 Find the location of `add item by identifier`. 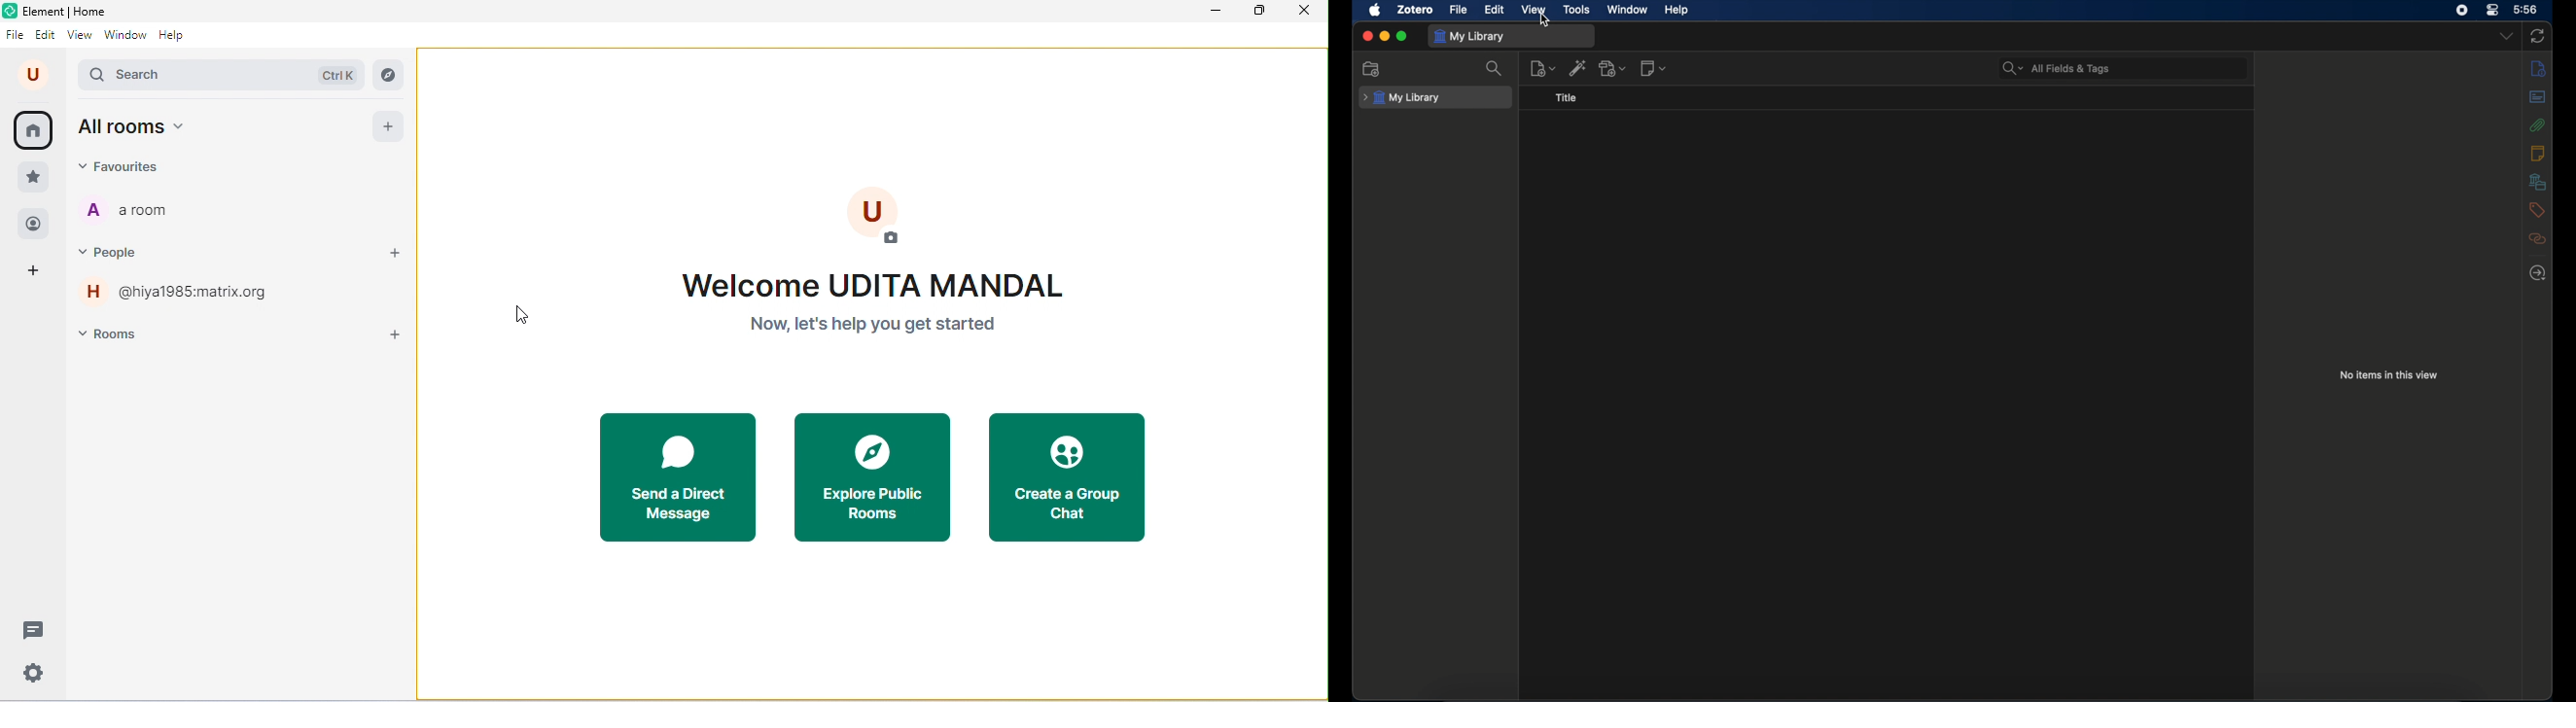

add item by identifier is located at coordinates (1579, 68).